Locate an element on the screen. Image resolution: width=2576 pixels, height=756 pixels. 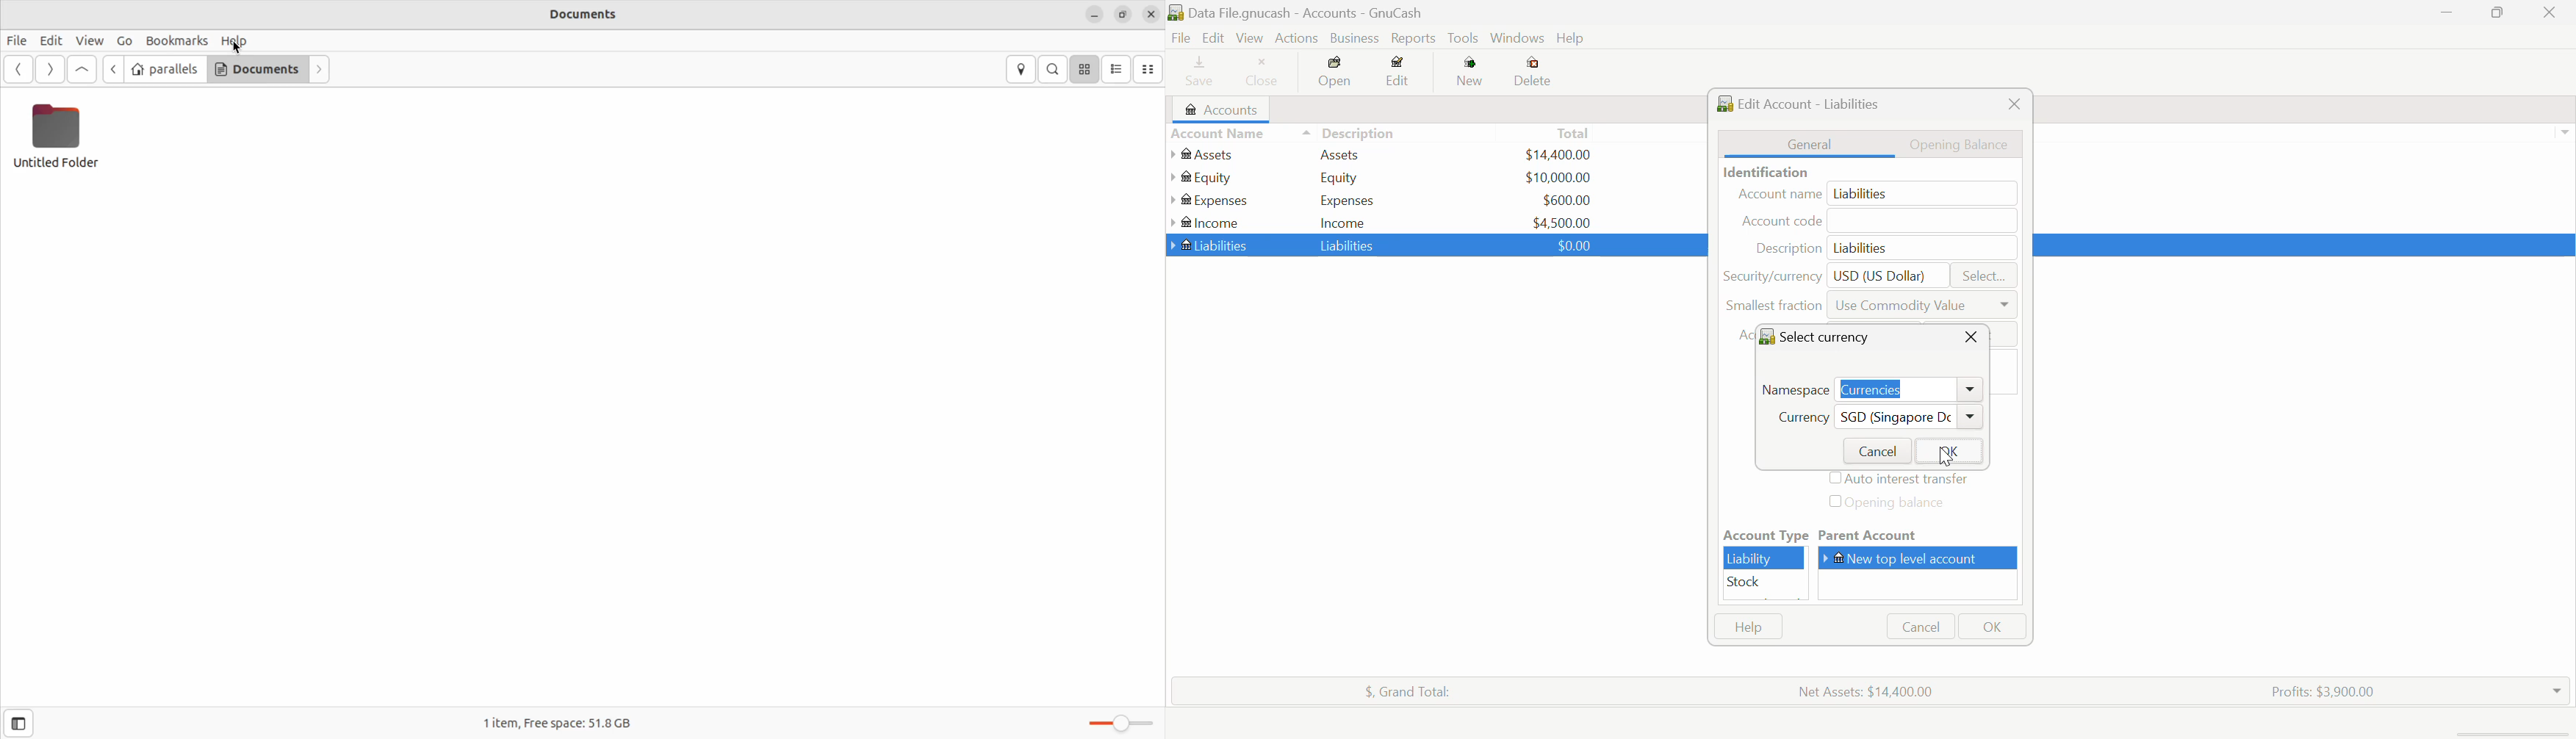
Account code is located at coordinates (1881, 222).